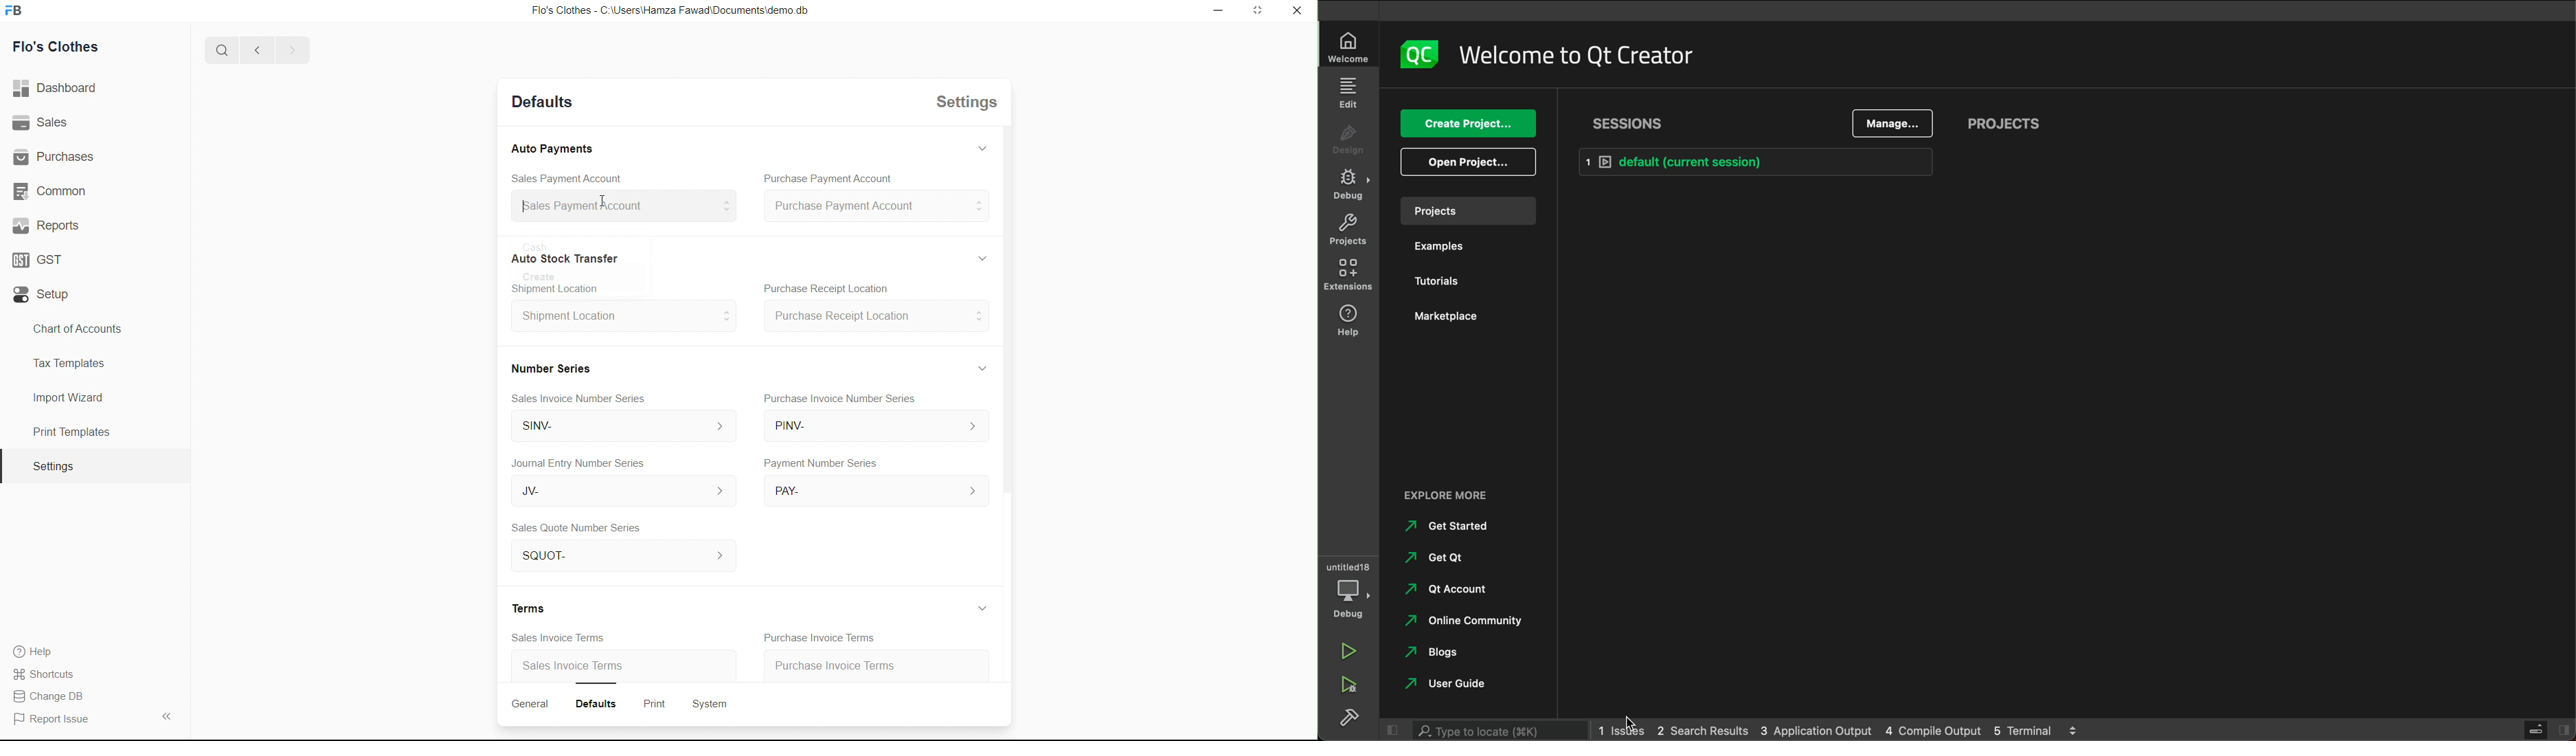 This screenshot has width=2576, height=756. Describe the element at coordinates (62, 49) in the screenshot. I see `Flo's Clothes` at that location.